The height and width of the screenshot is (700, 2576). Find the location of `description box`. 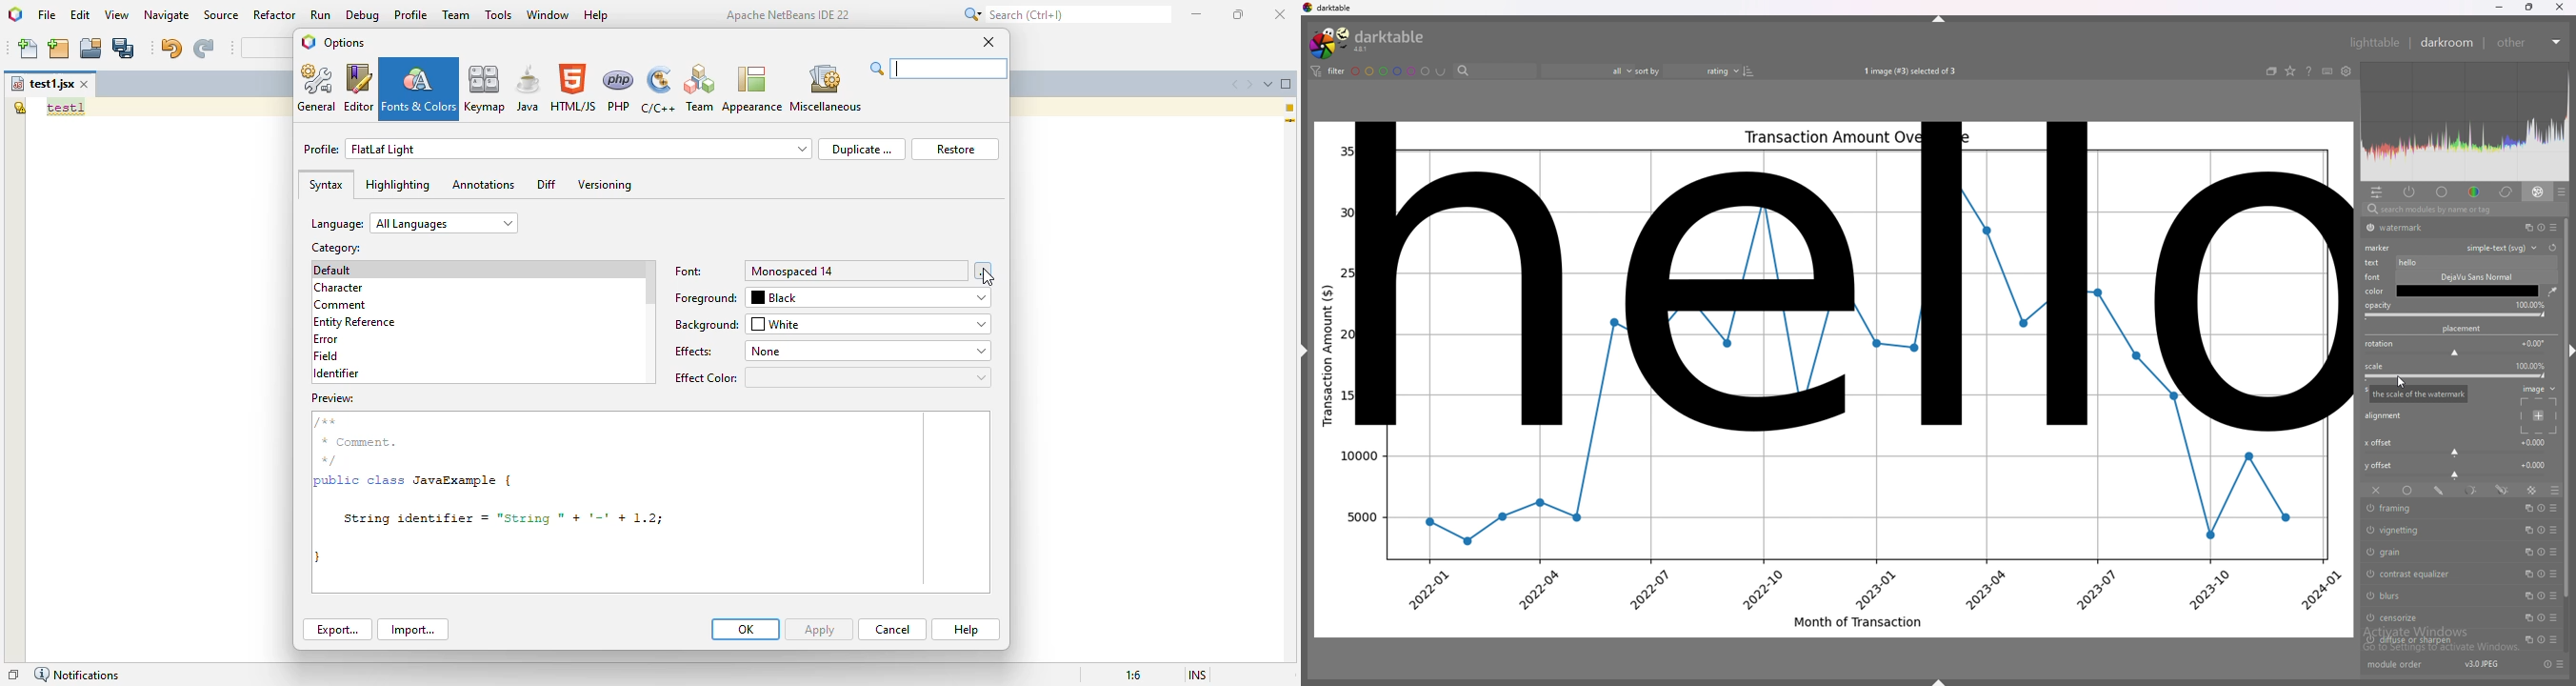

description box is located at coordinates (2470, 284).